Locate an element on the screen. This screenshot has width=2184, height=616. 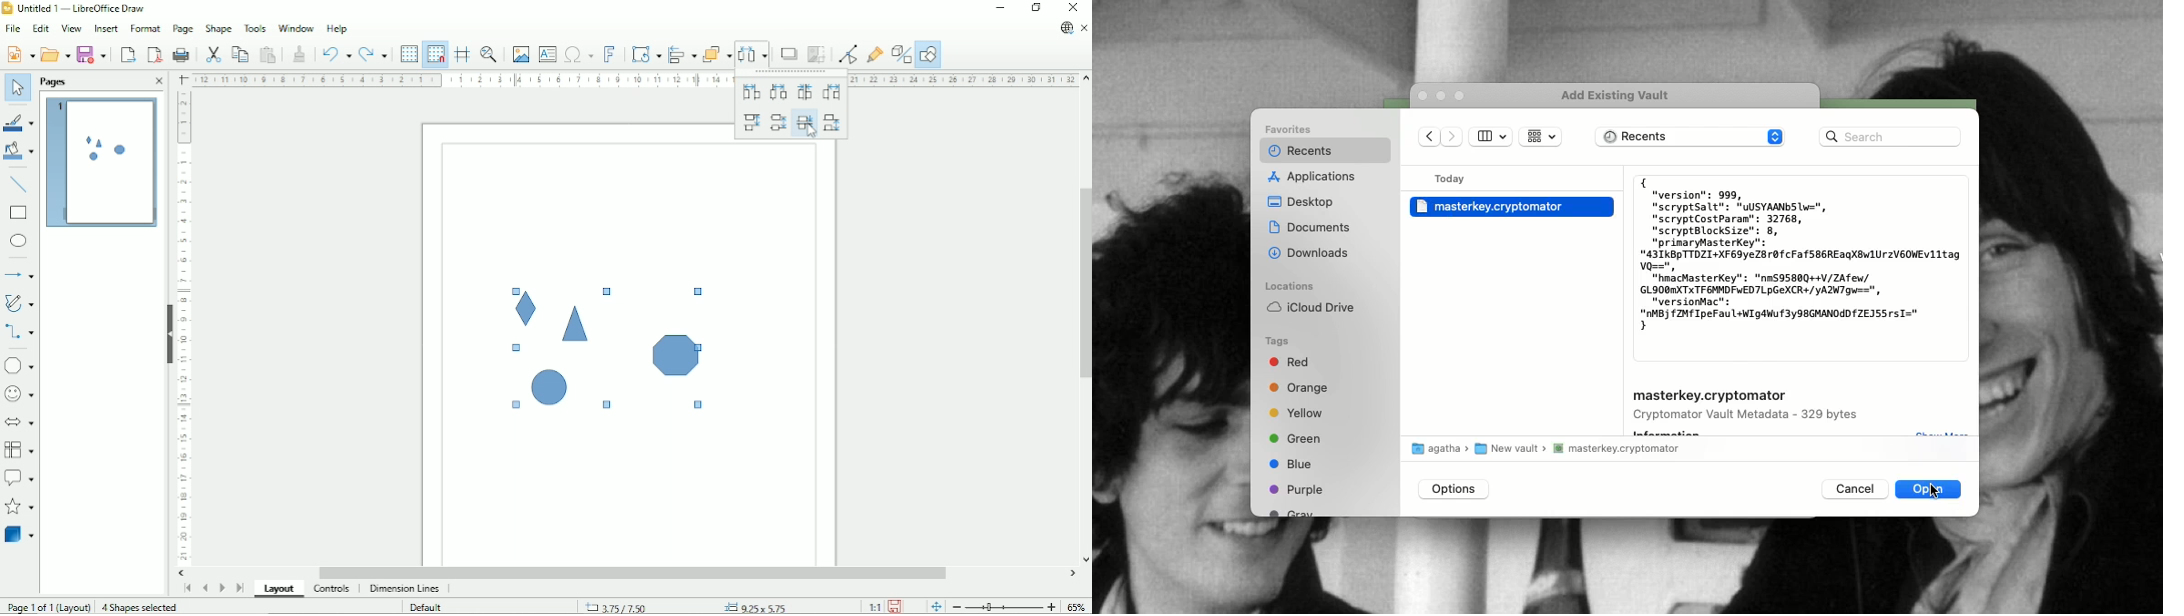
Export is located at coordinates (128, 54).